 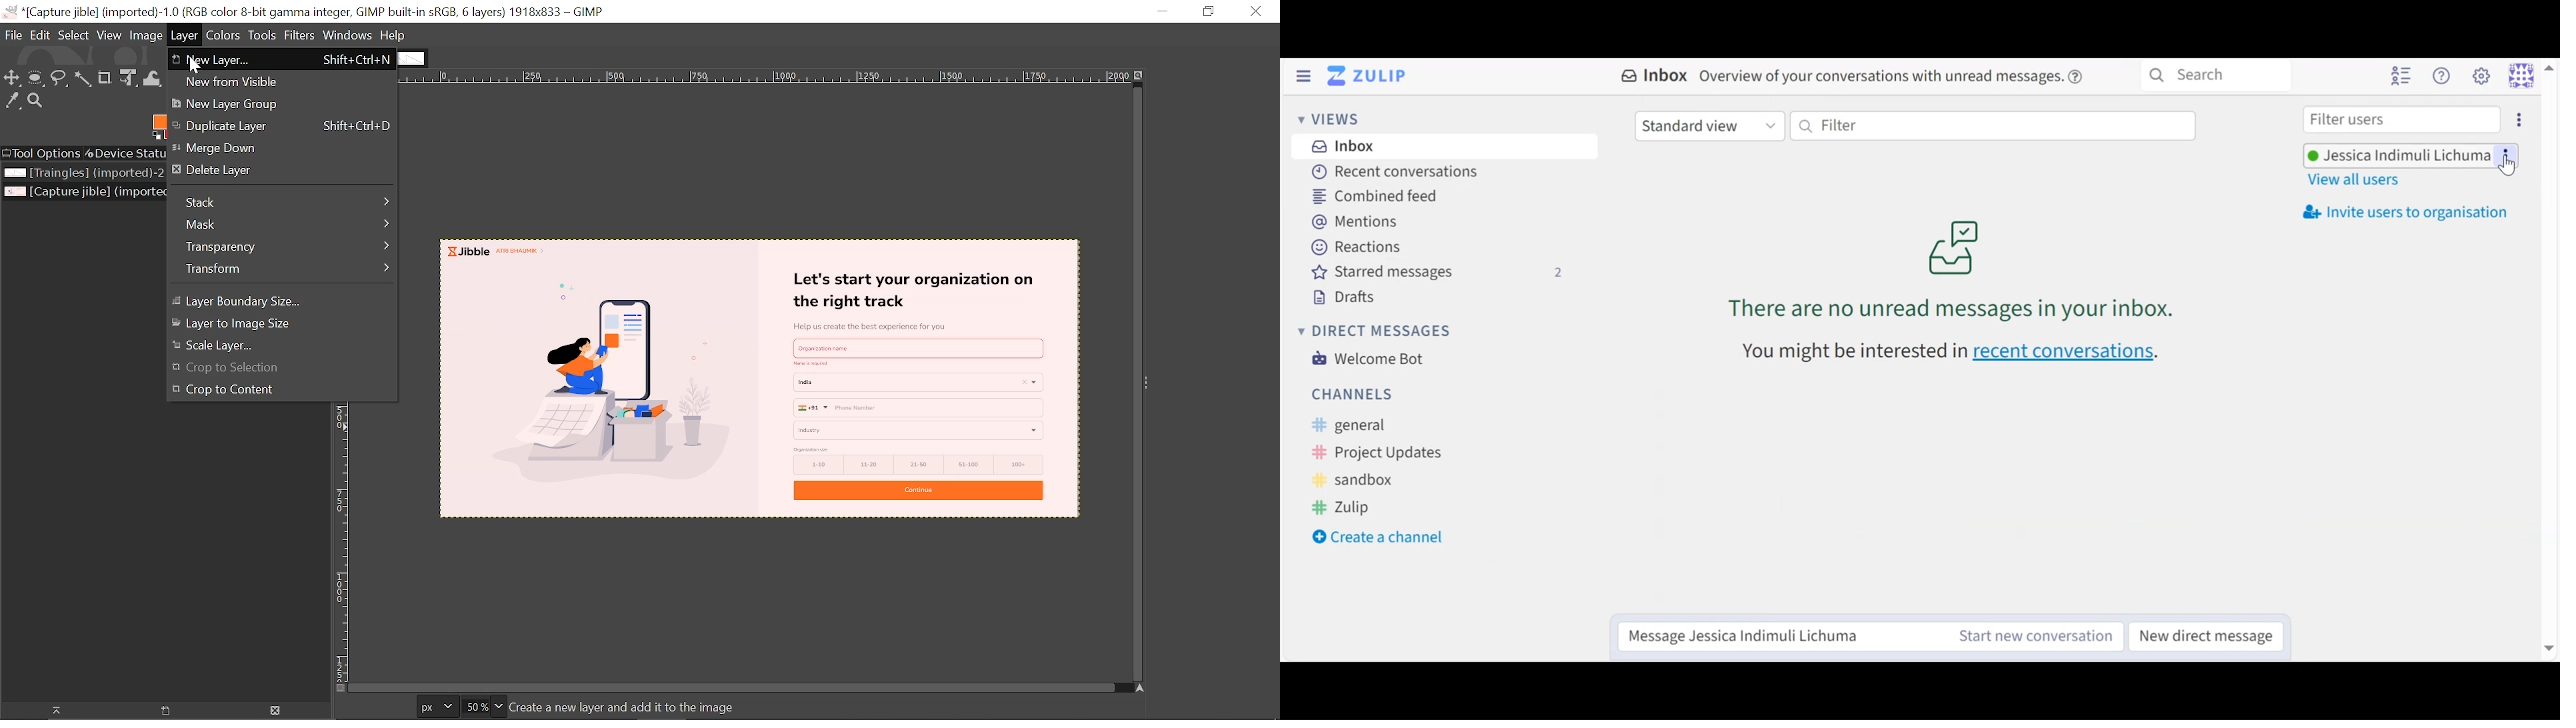 I want to click on Channels, so click(x=1353, y=393).